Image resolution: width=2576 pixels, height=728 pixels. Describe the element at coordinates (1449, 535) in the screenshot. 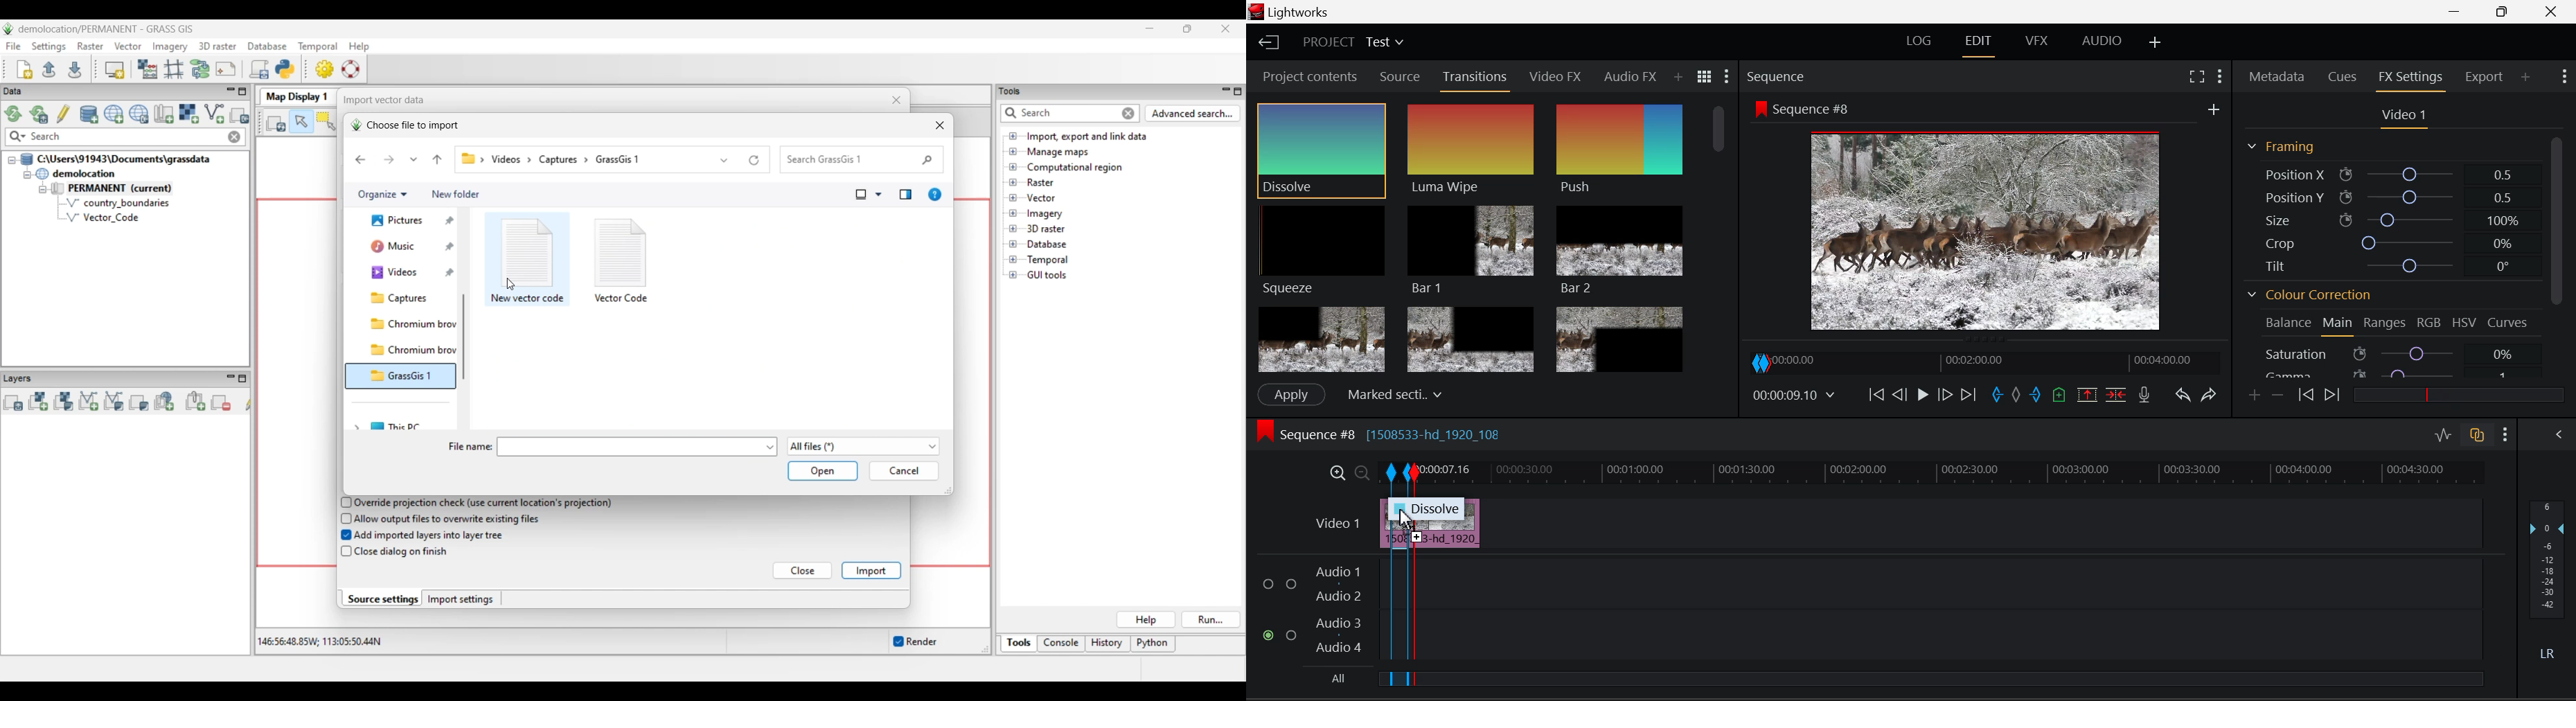

I see `Clip Inserted in Timeline` at that location.